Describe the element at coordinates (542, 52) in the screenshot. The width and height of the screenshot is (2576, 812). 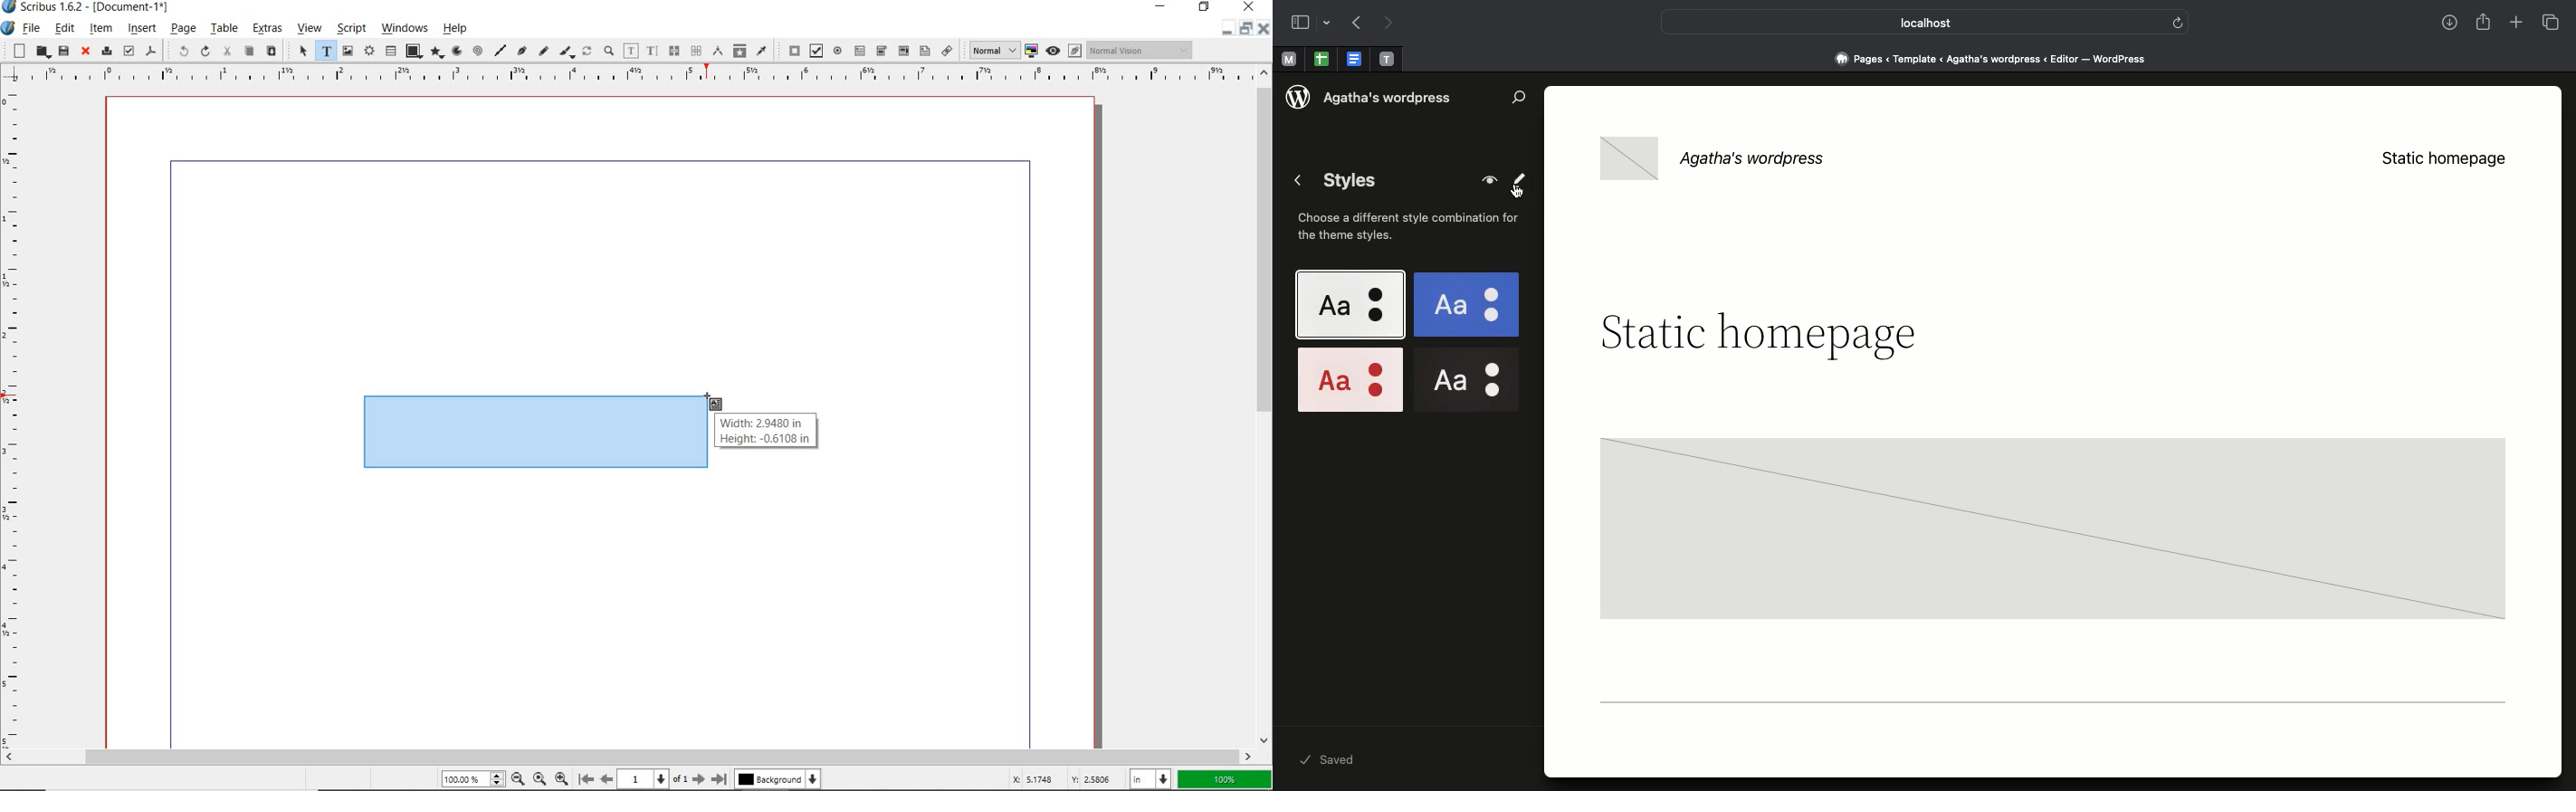
I see `freehand line` at that location.